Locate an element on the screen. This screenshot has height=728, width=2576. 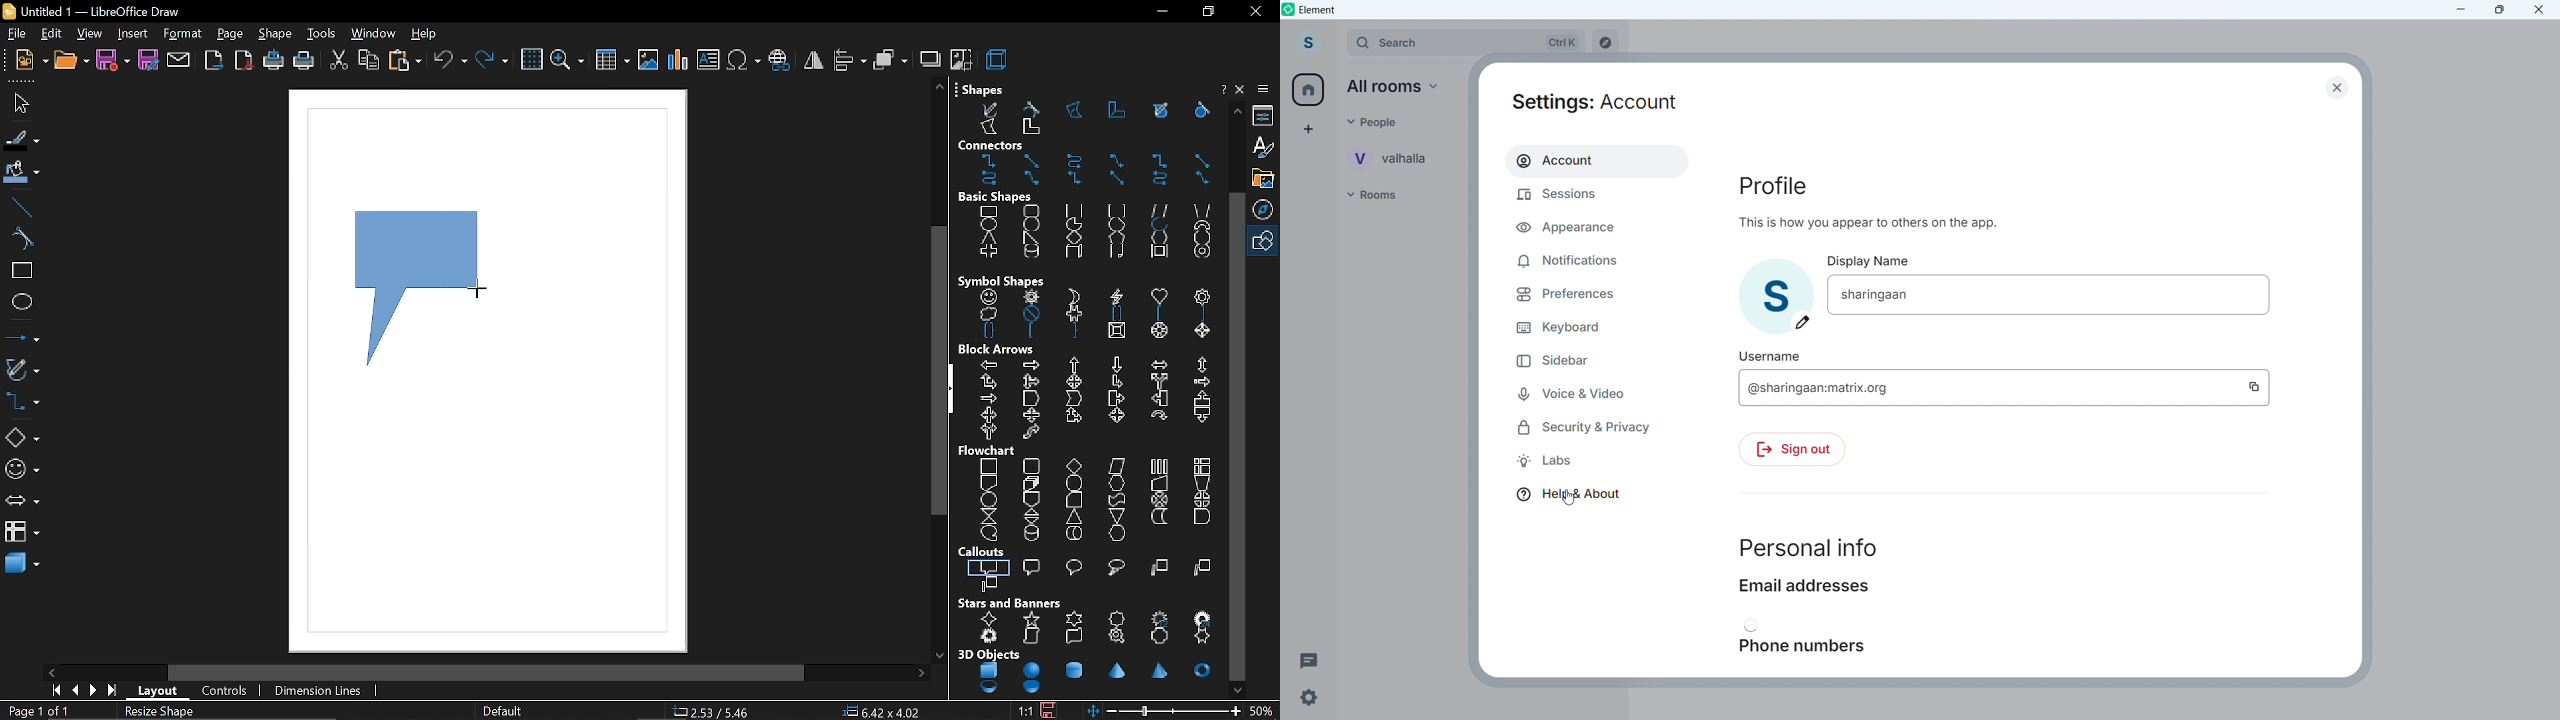
curve is located at coordinates (18, 237).